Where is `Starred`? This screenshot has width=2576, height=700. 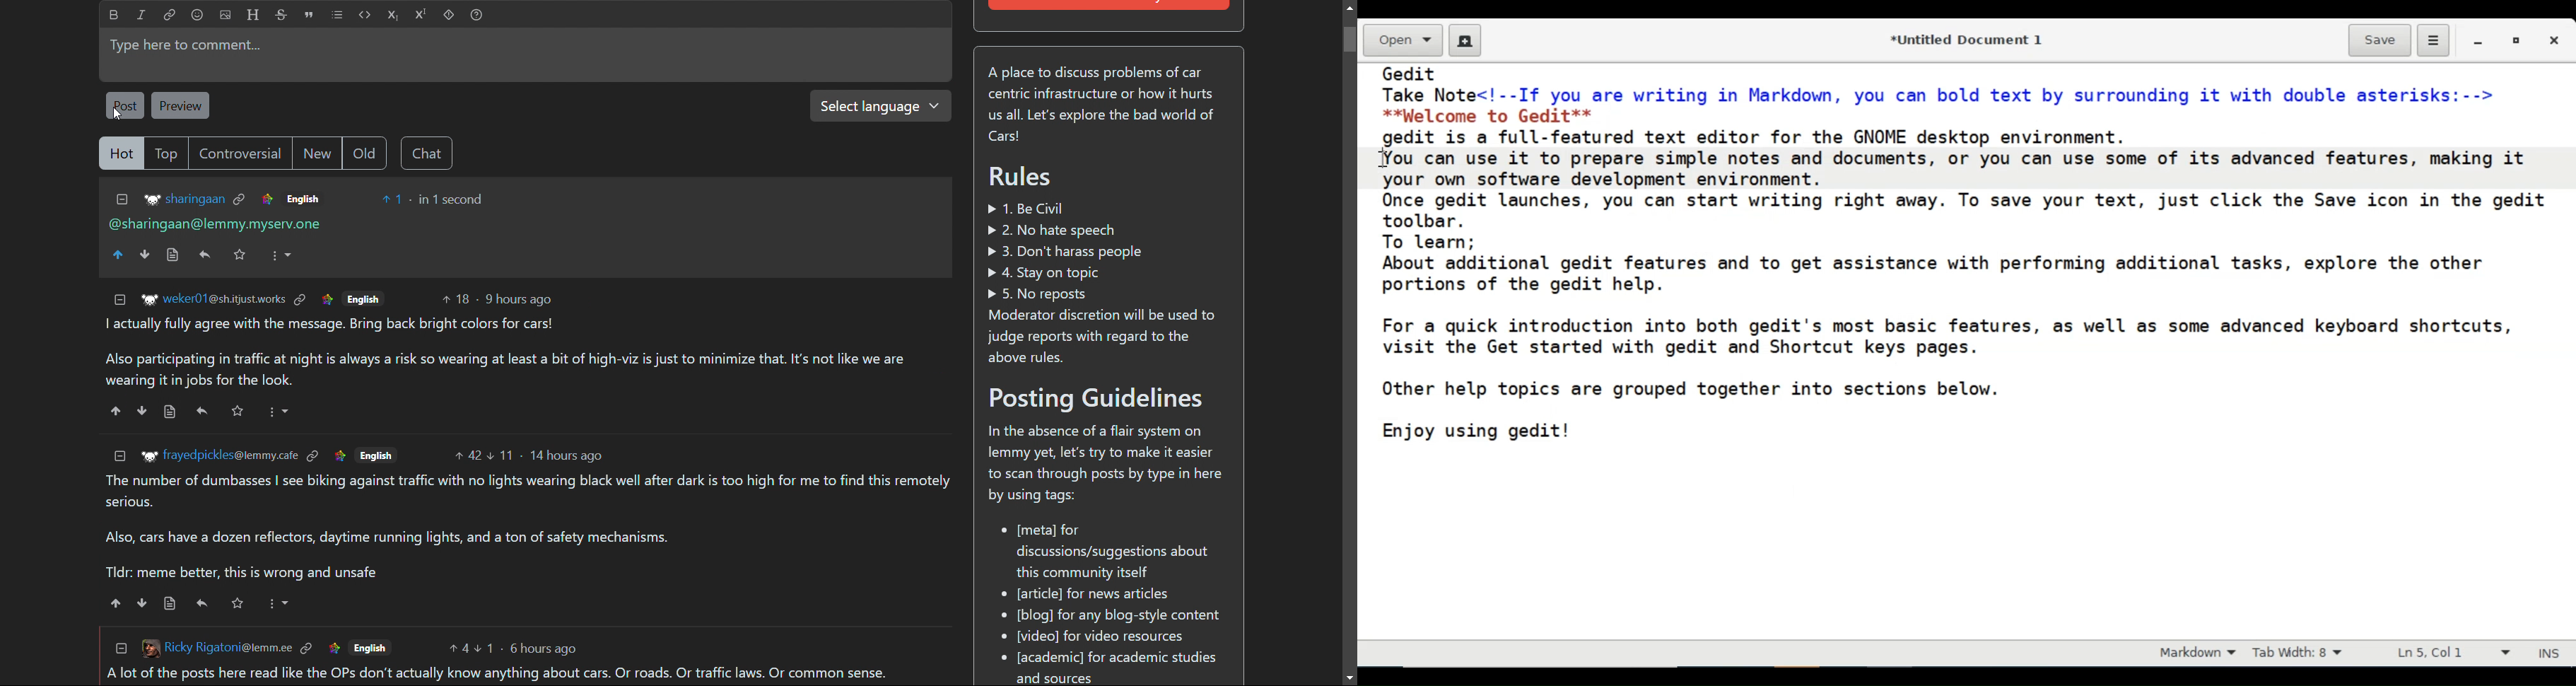
Starred is located at coordinates (236, 603).